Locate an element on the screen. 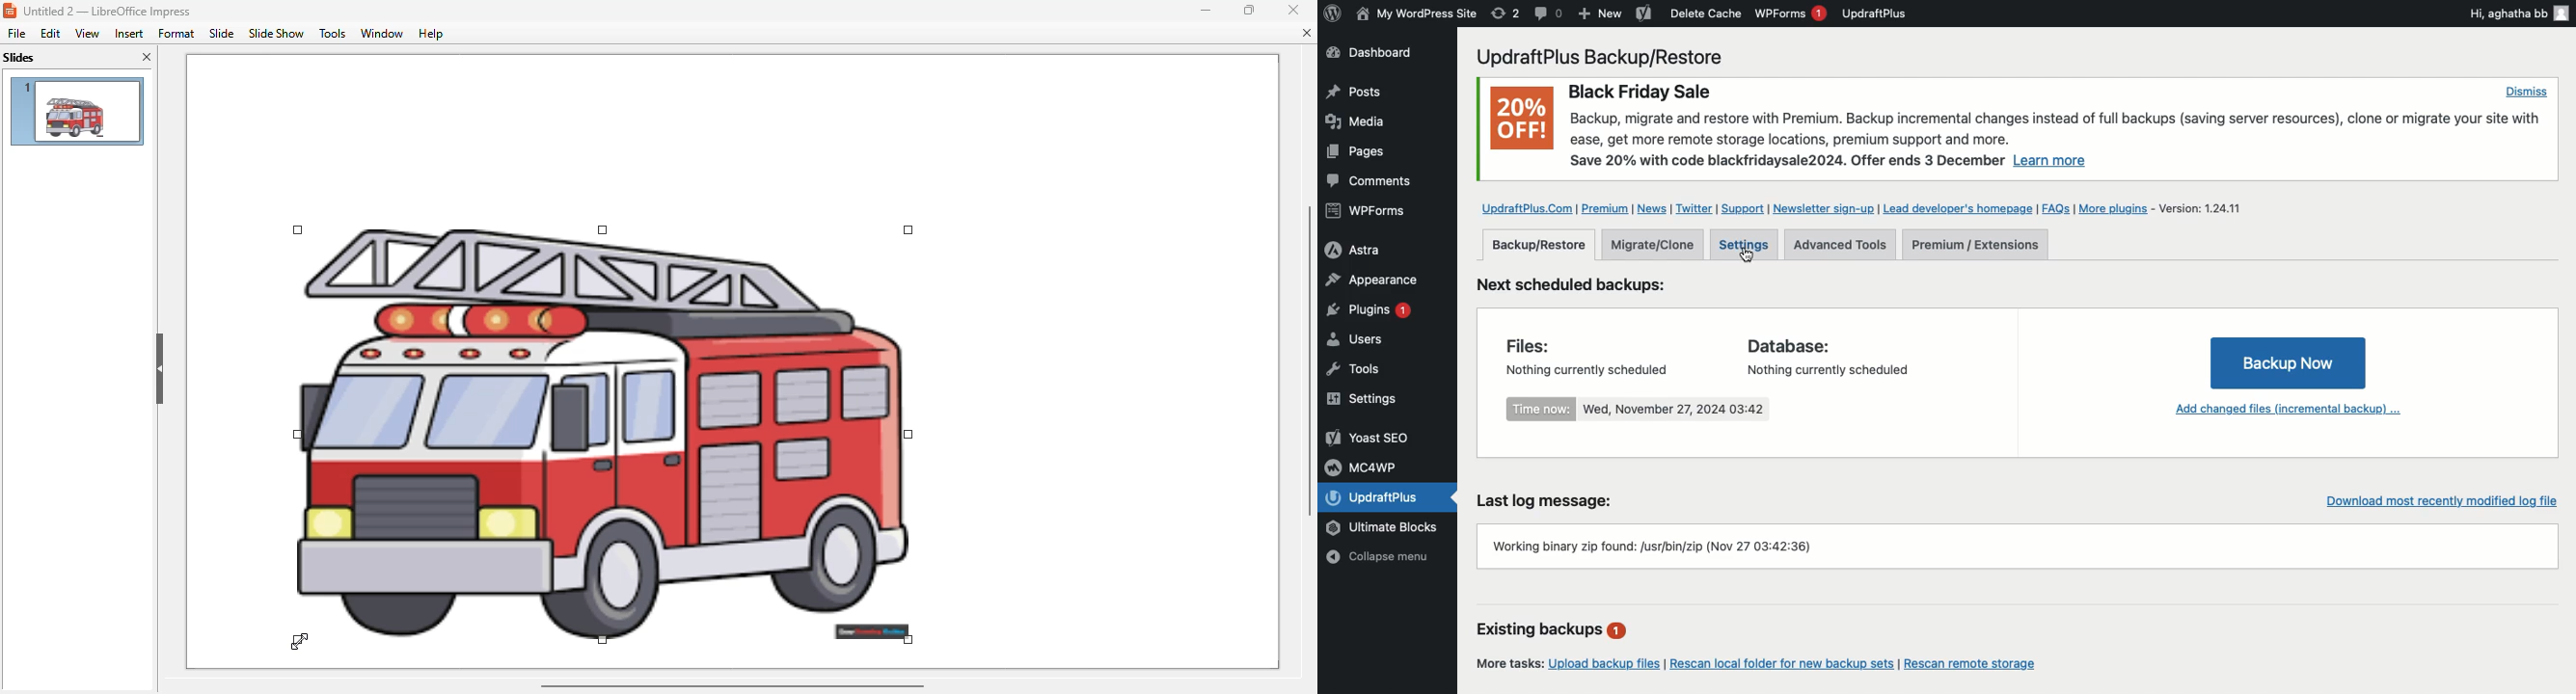  corner handles is located at coordinates (299, 231).